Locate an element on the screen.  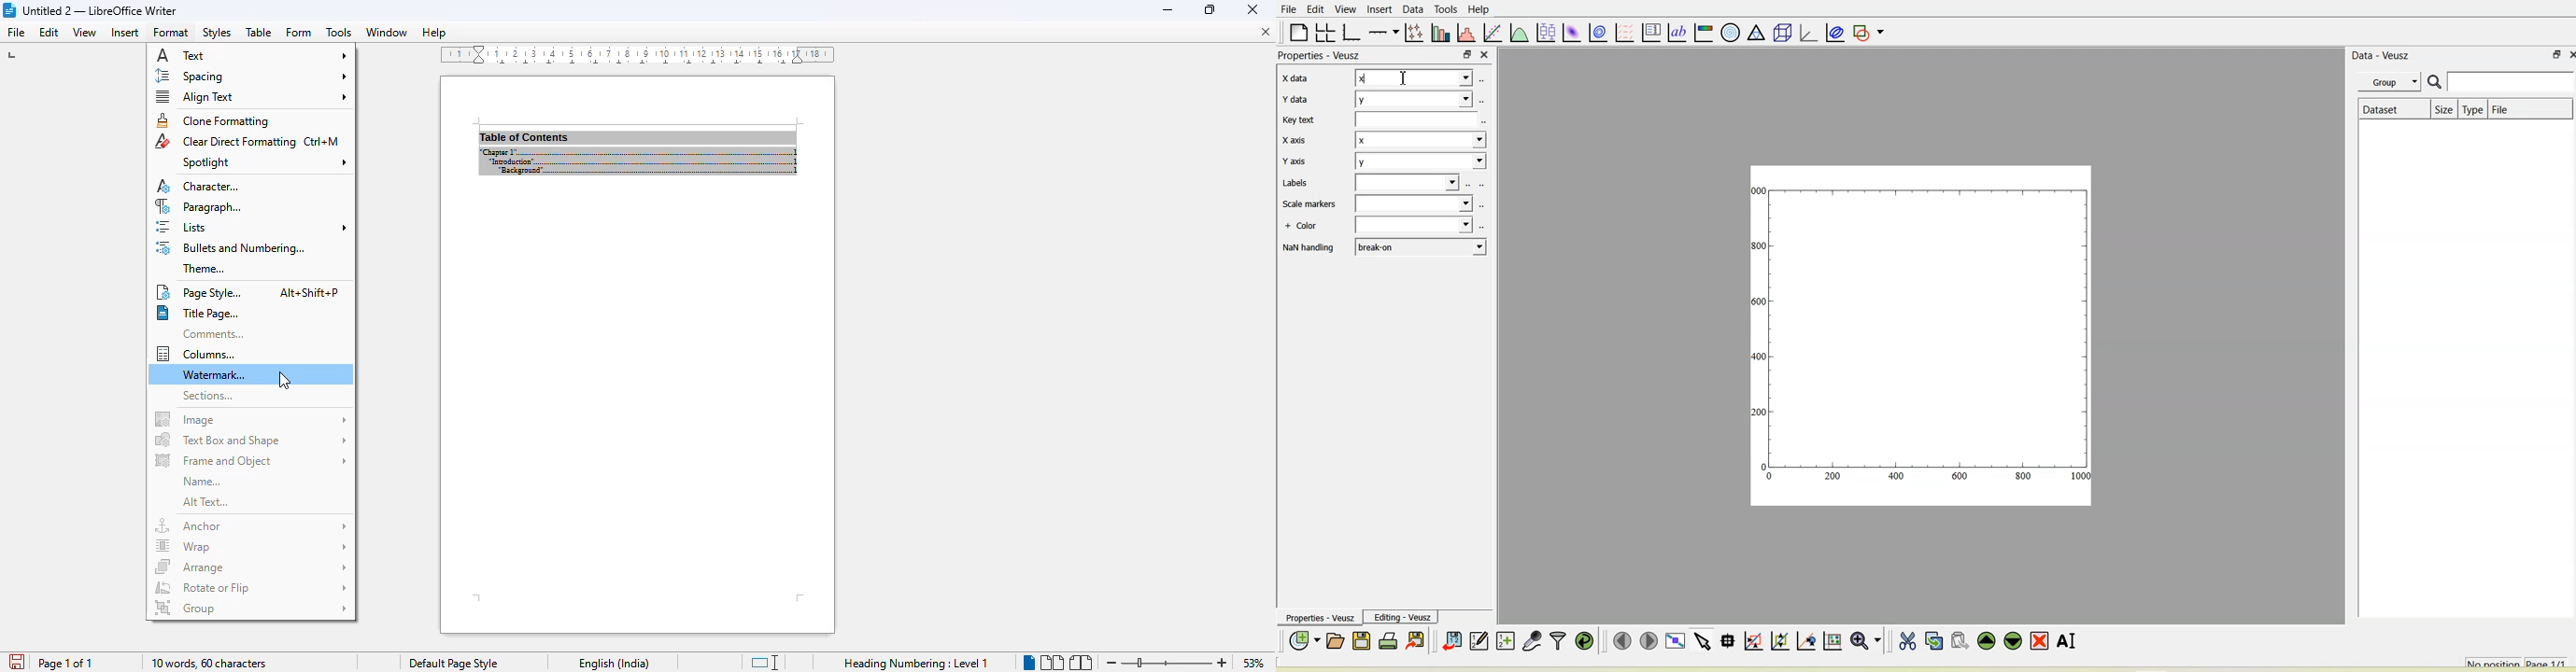
10 words, 60 characters is located at coordinates (209, 664).